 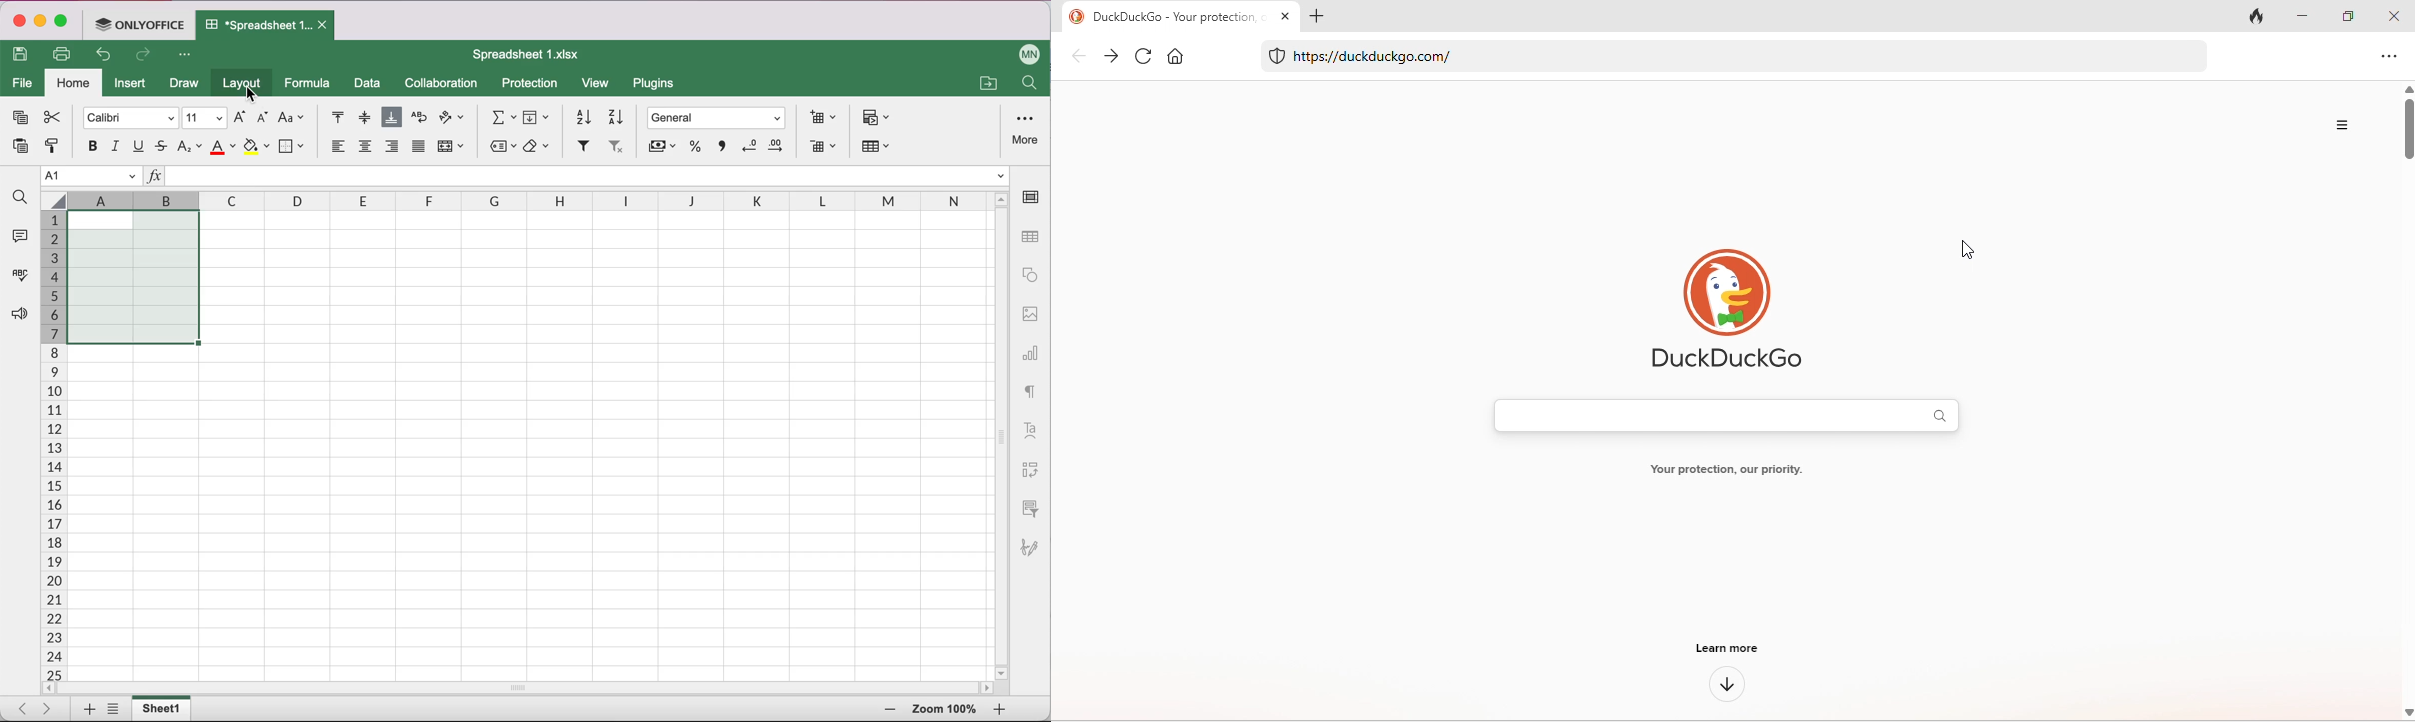 I want to click on comments, so click(x=18, y=234).